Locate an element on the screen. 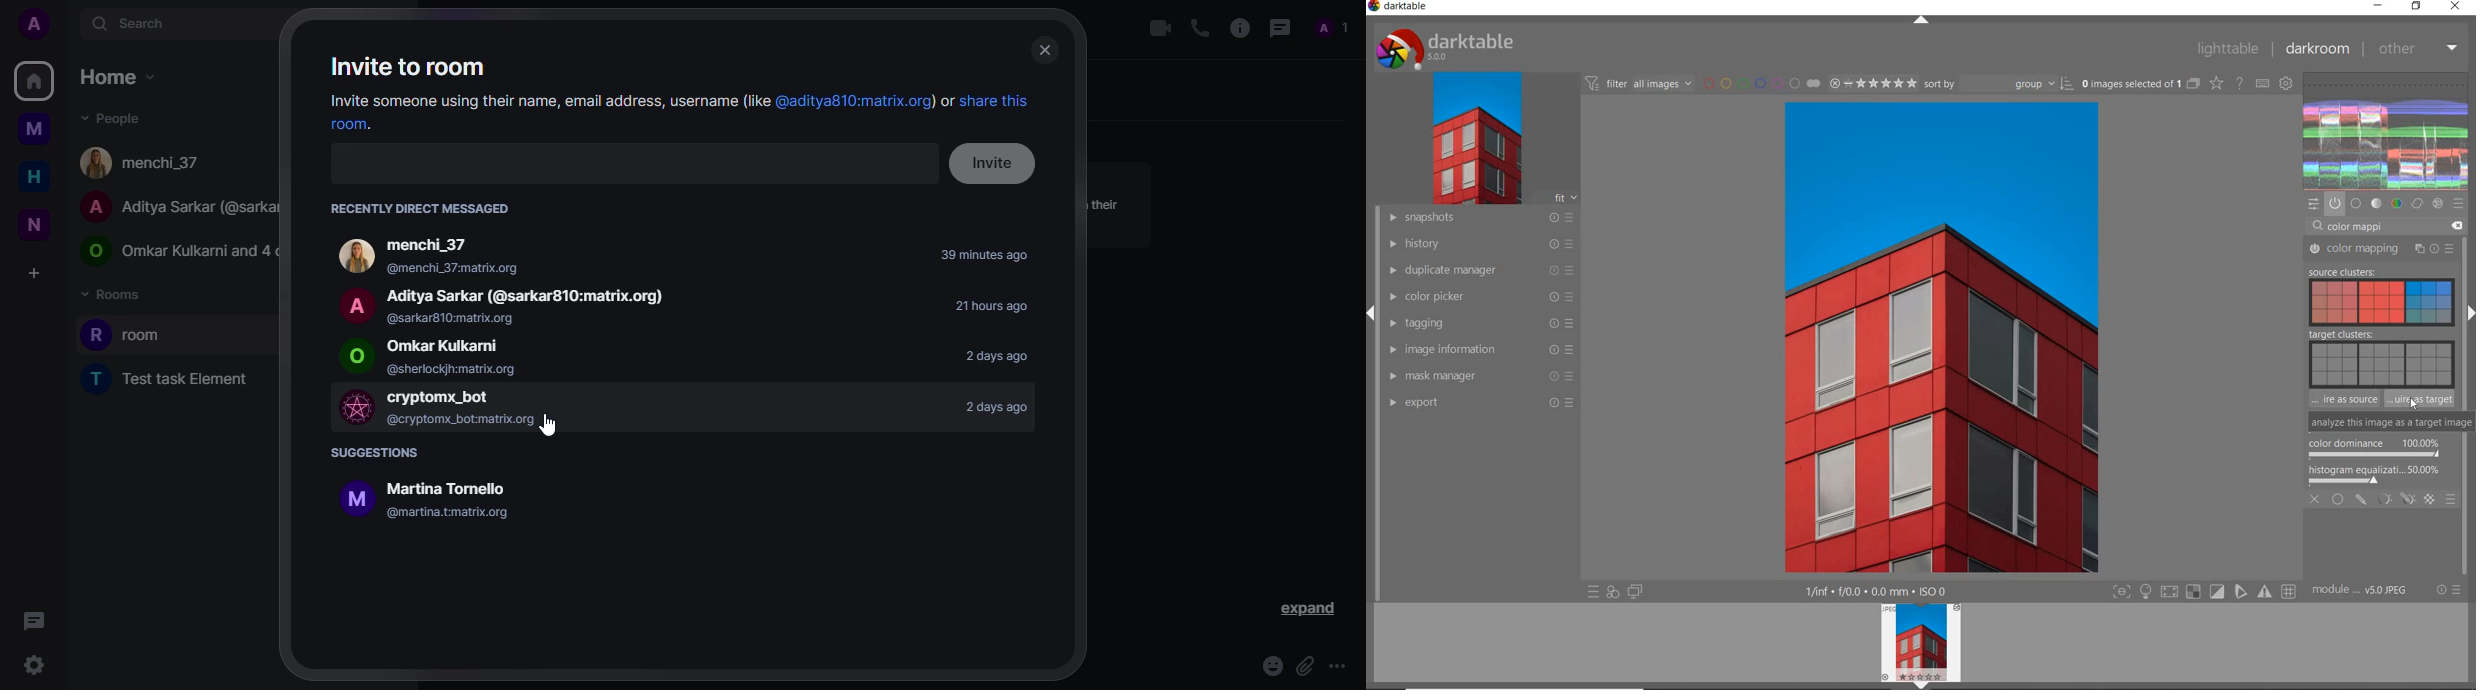 The image size is (2492, 700). other is located at coordinates (2417, 50).